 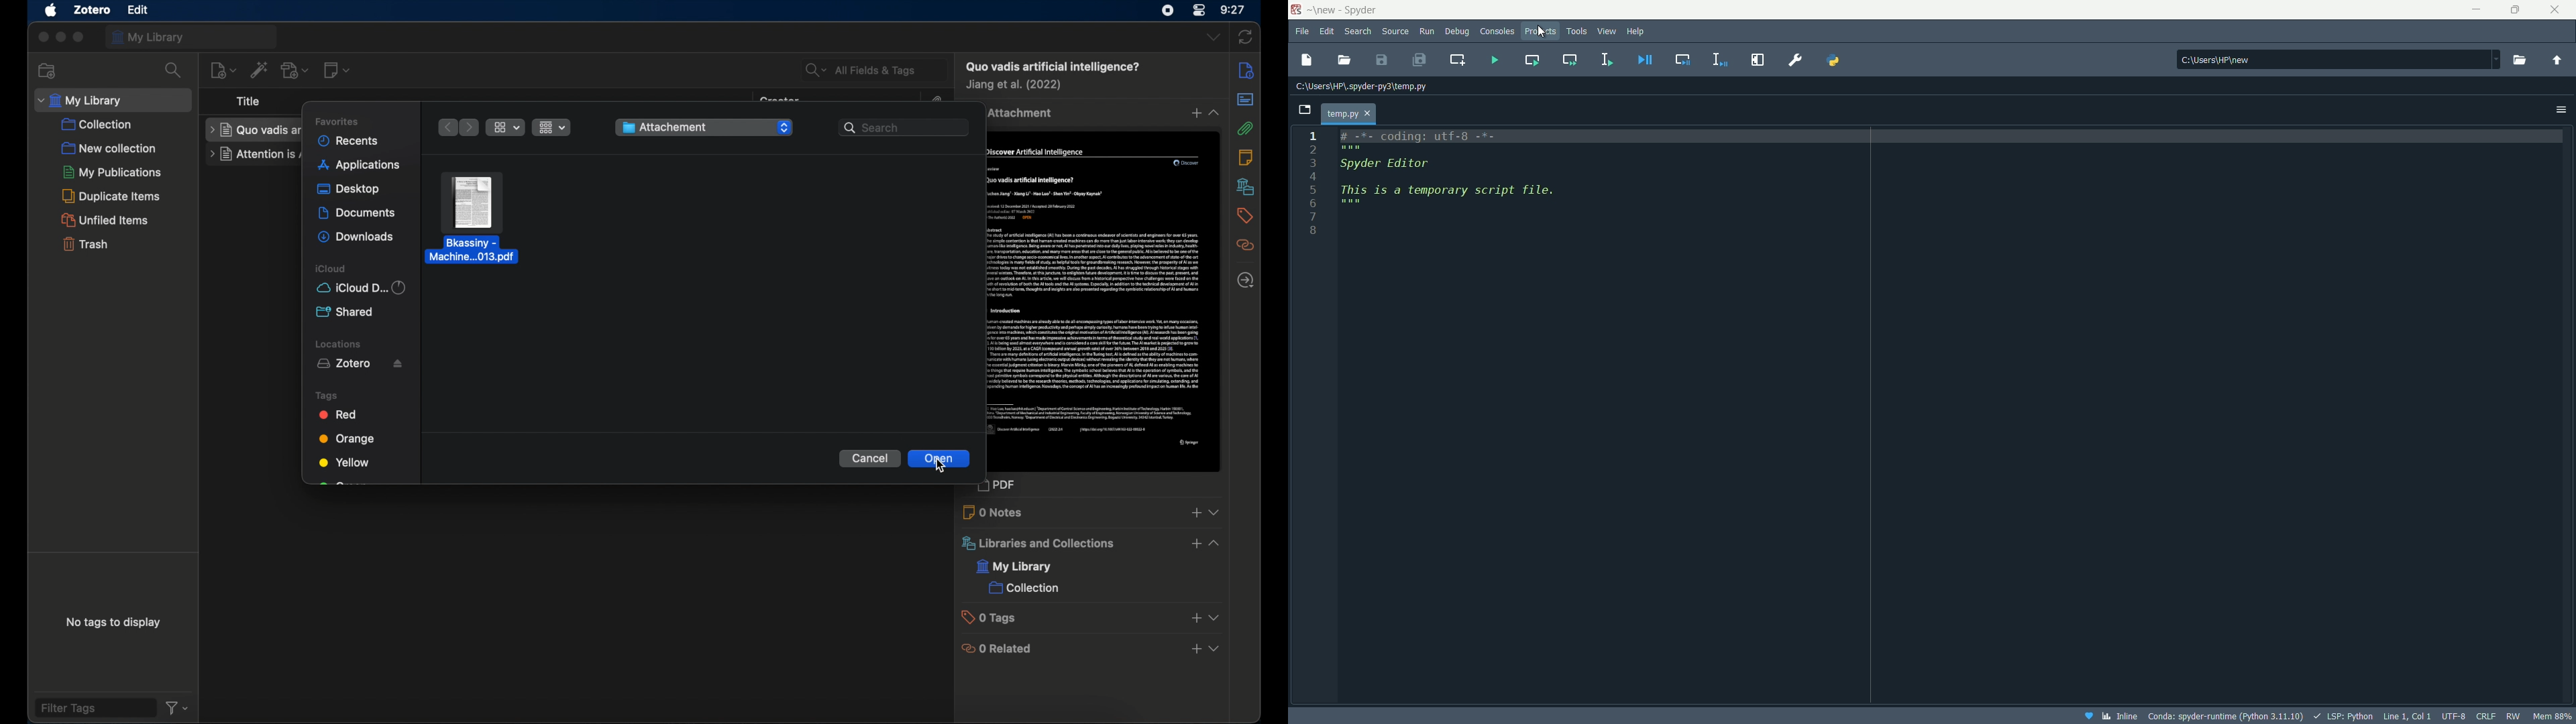 I want to click on libraries and collections, so click(x=1036, y=544).